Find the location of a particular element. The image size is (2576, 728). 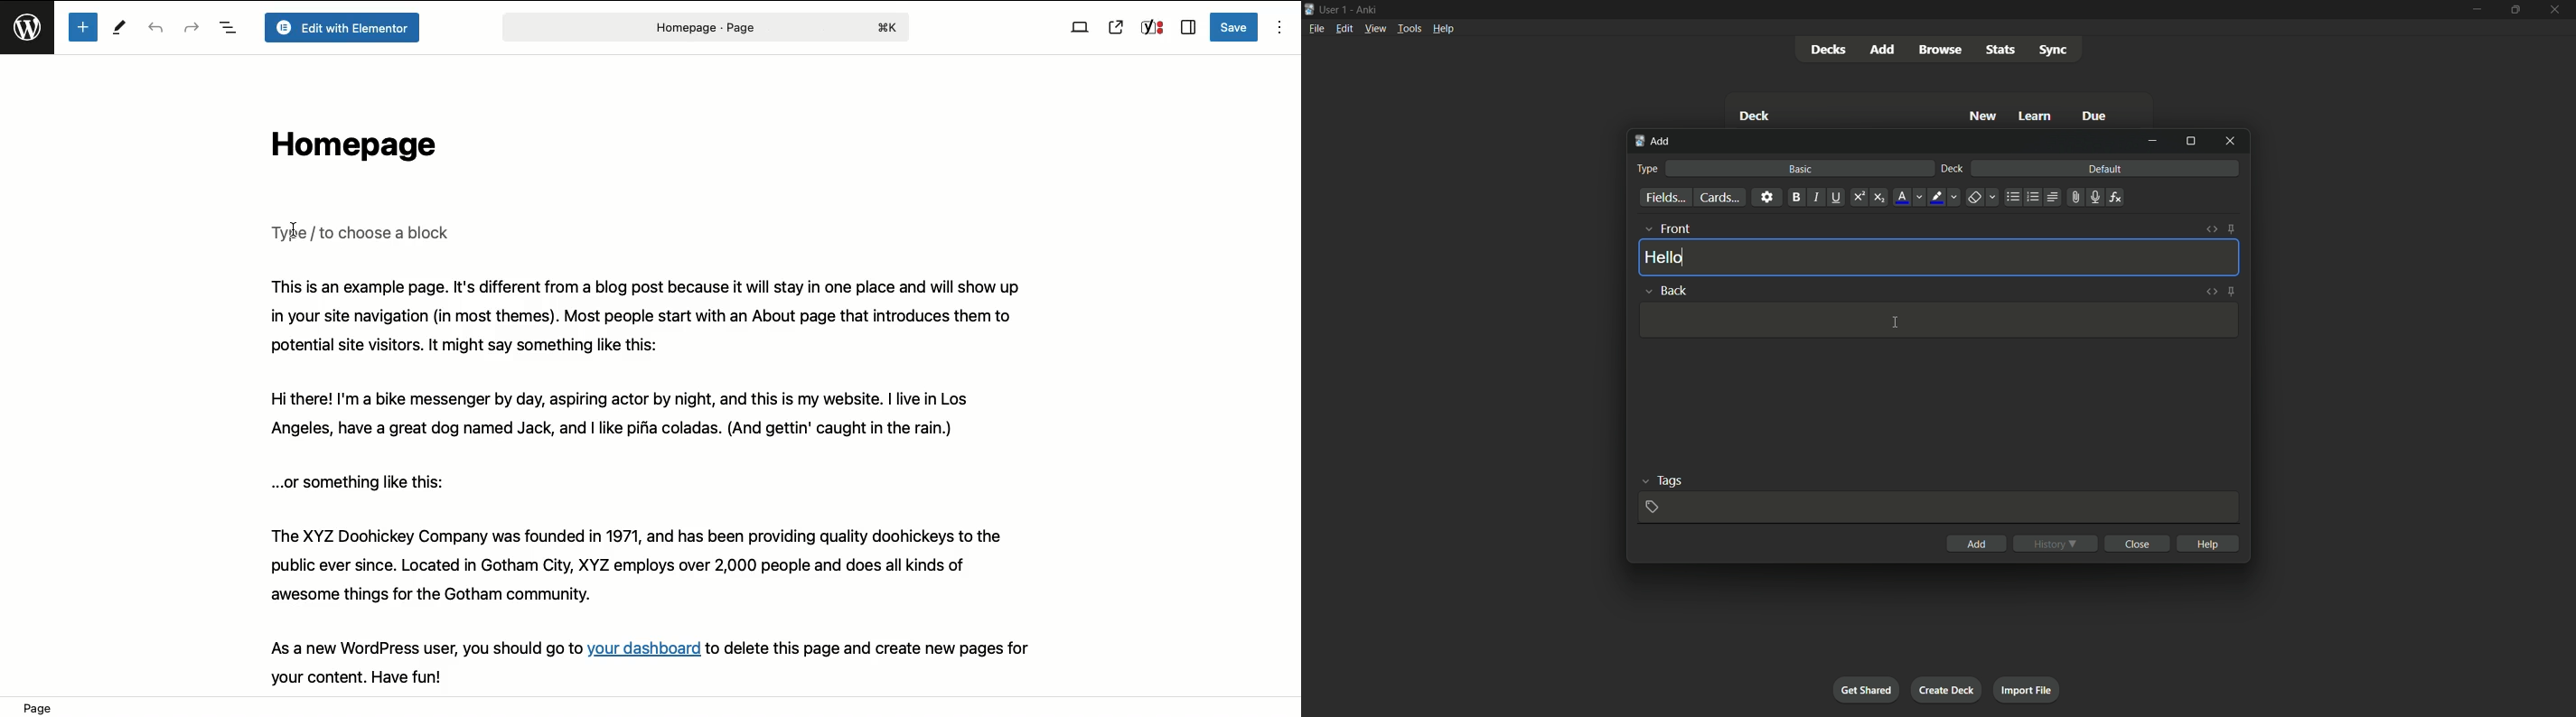

history is located at coordinates (2057, 542).